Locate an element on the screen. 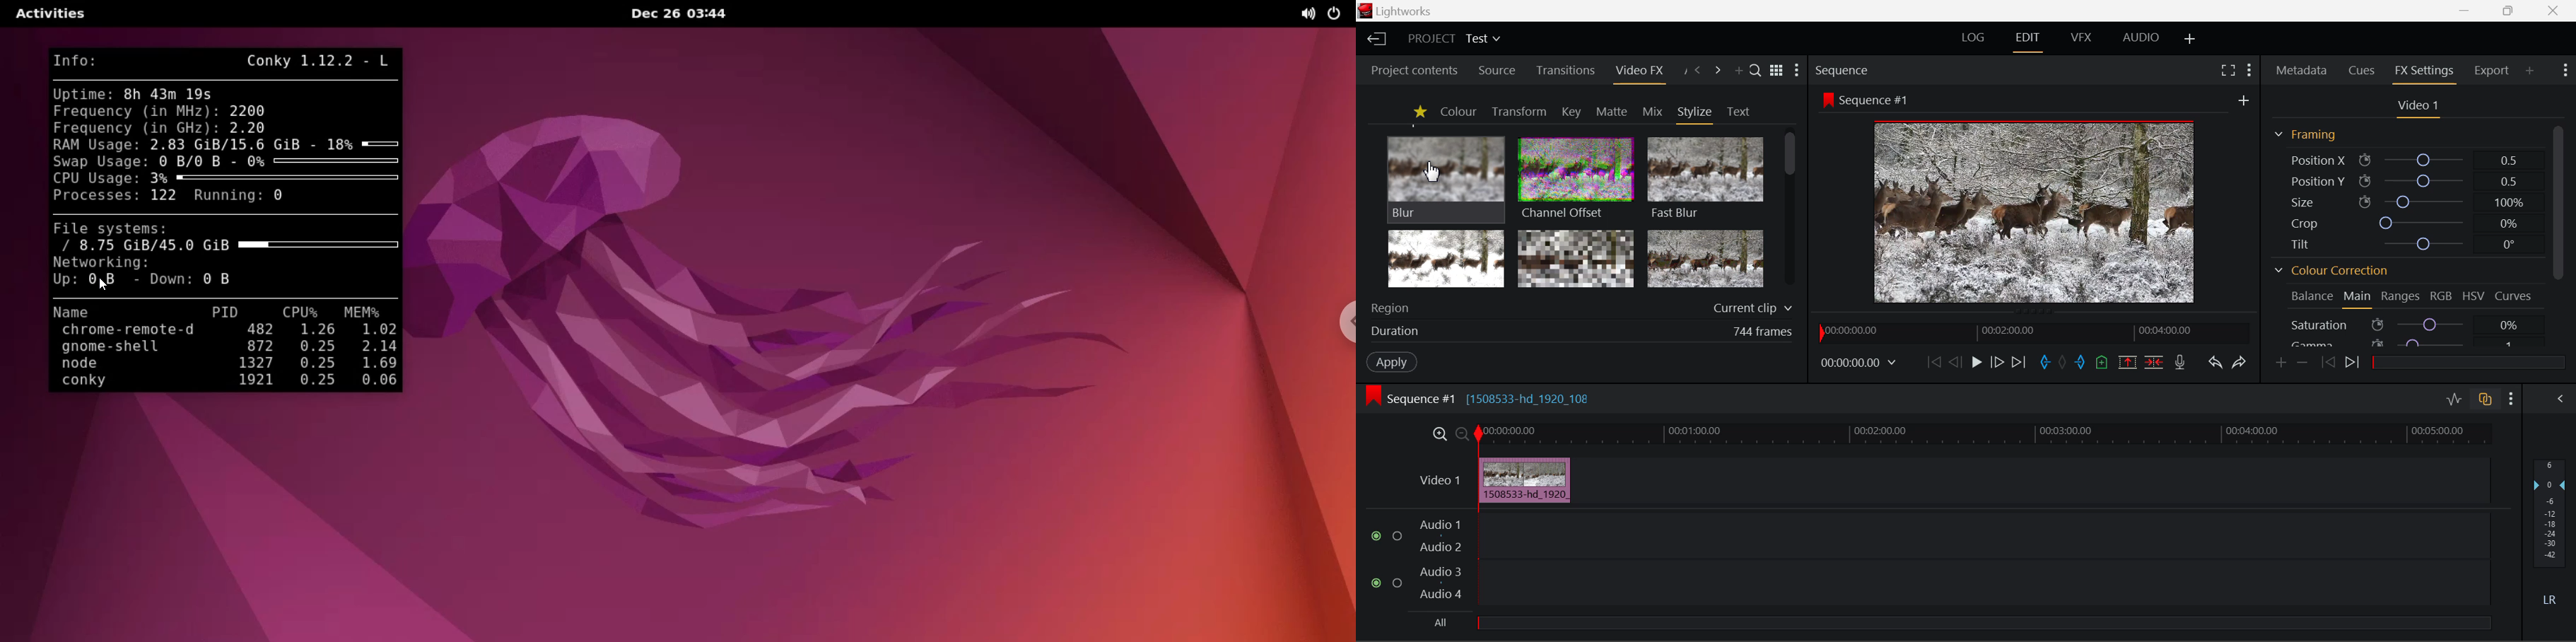 The height and width of the screenshot is (644, 2576). RGB is located at coordinates (2441, 296).